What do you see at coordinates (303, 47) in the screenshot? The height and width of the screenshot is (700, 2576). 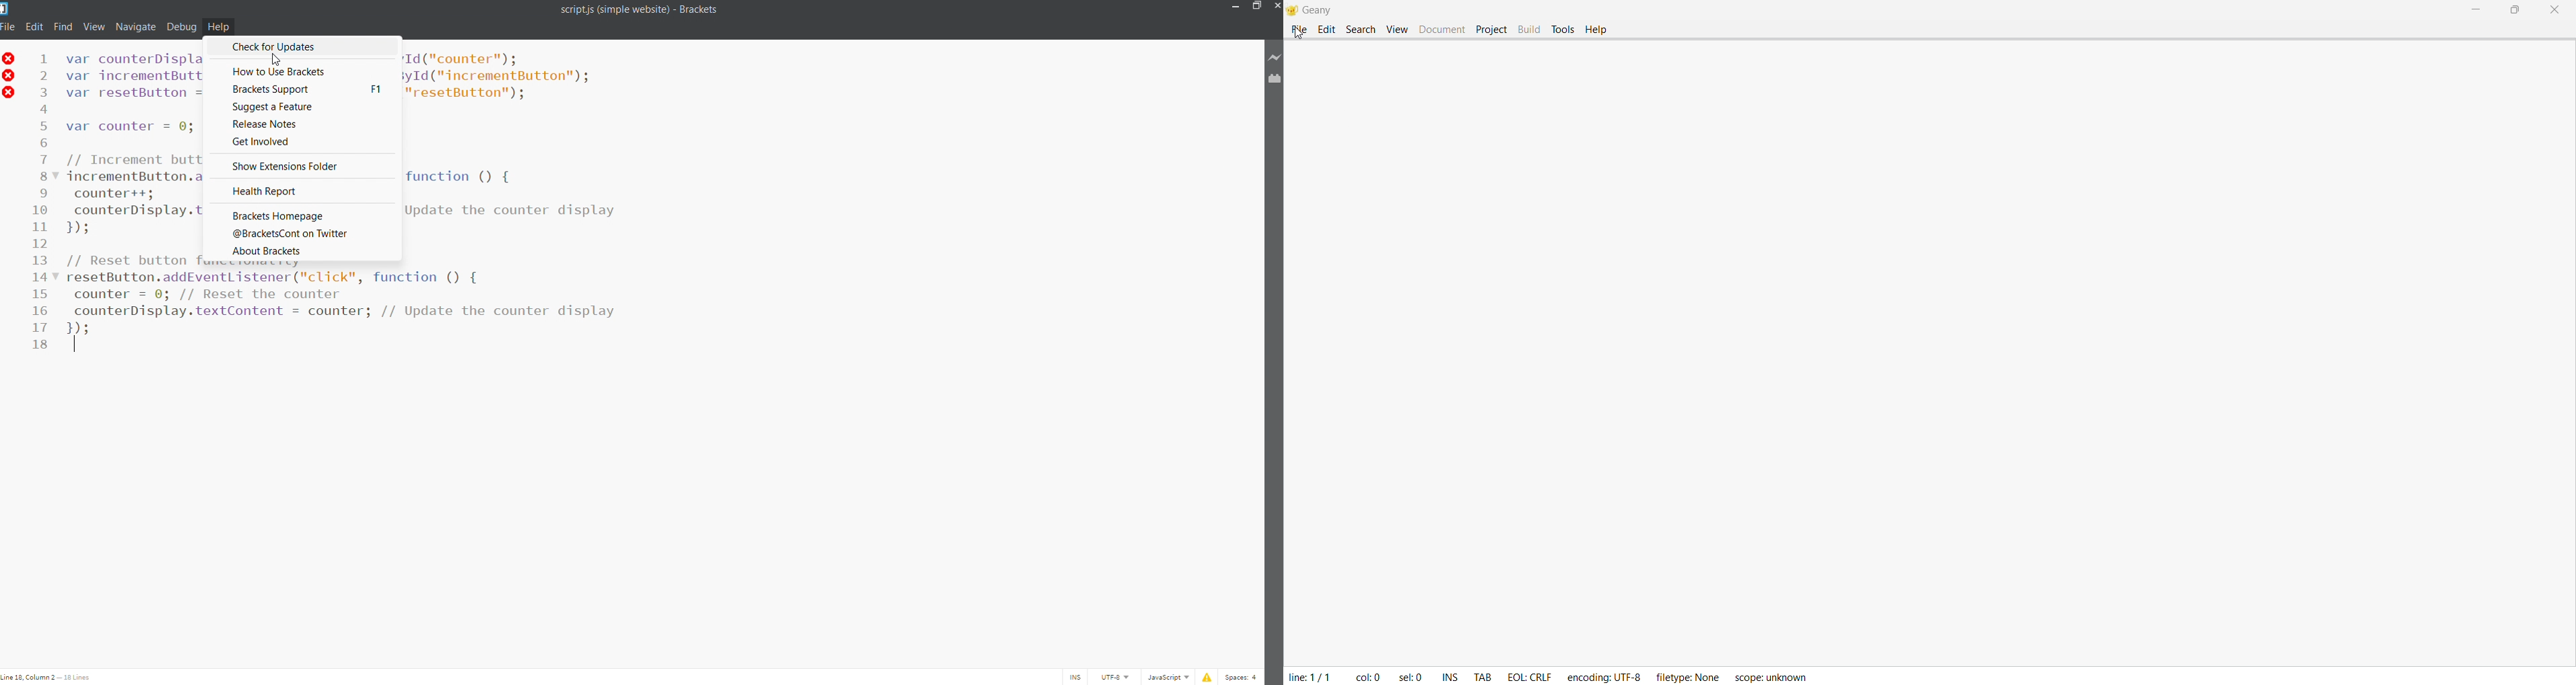 I see `check for updates` at bounding box center [303, 47].